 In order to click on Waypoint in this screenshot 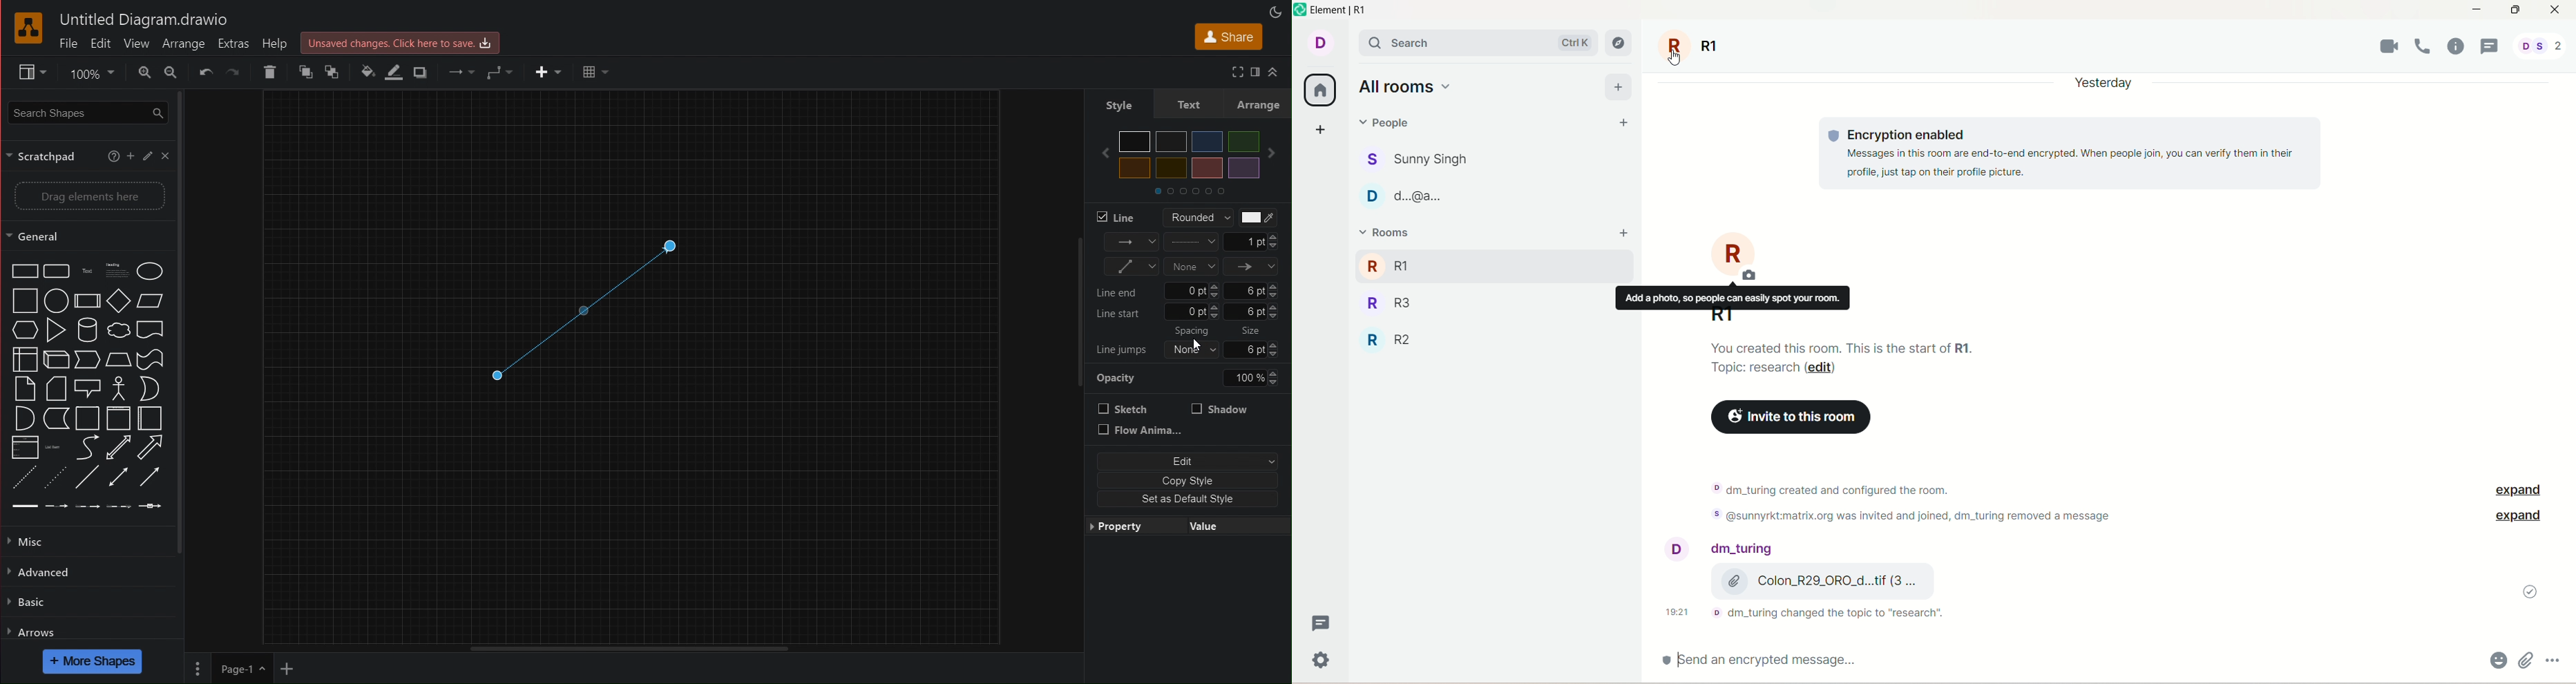, I will do `click(460, 73)`.